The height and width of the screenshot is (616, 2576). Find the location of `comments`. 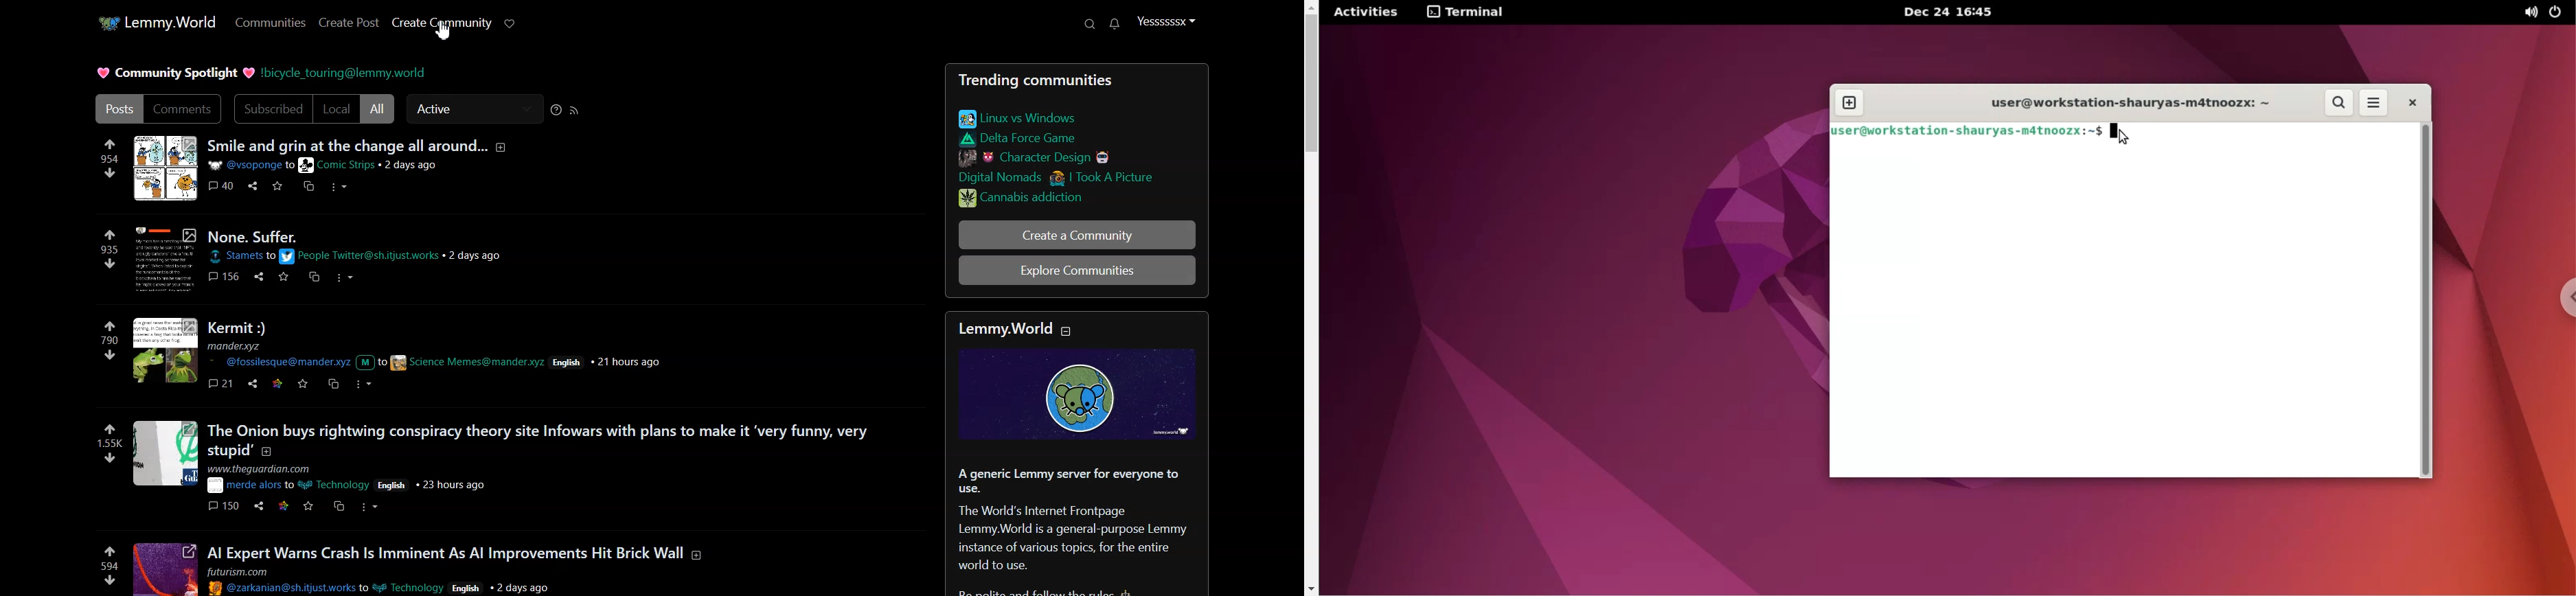

comments is located at coordinates (226, 185).